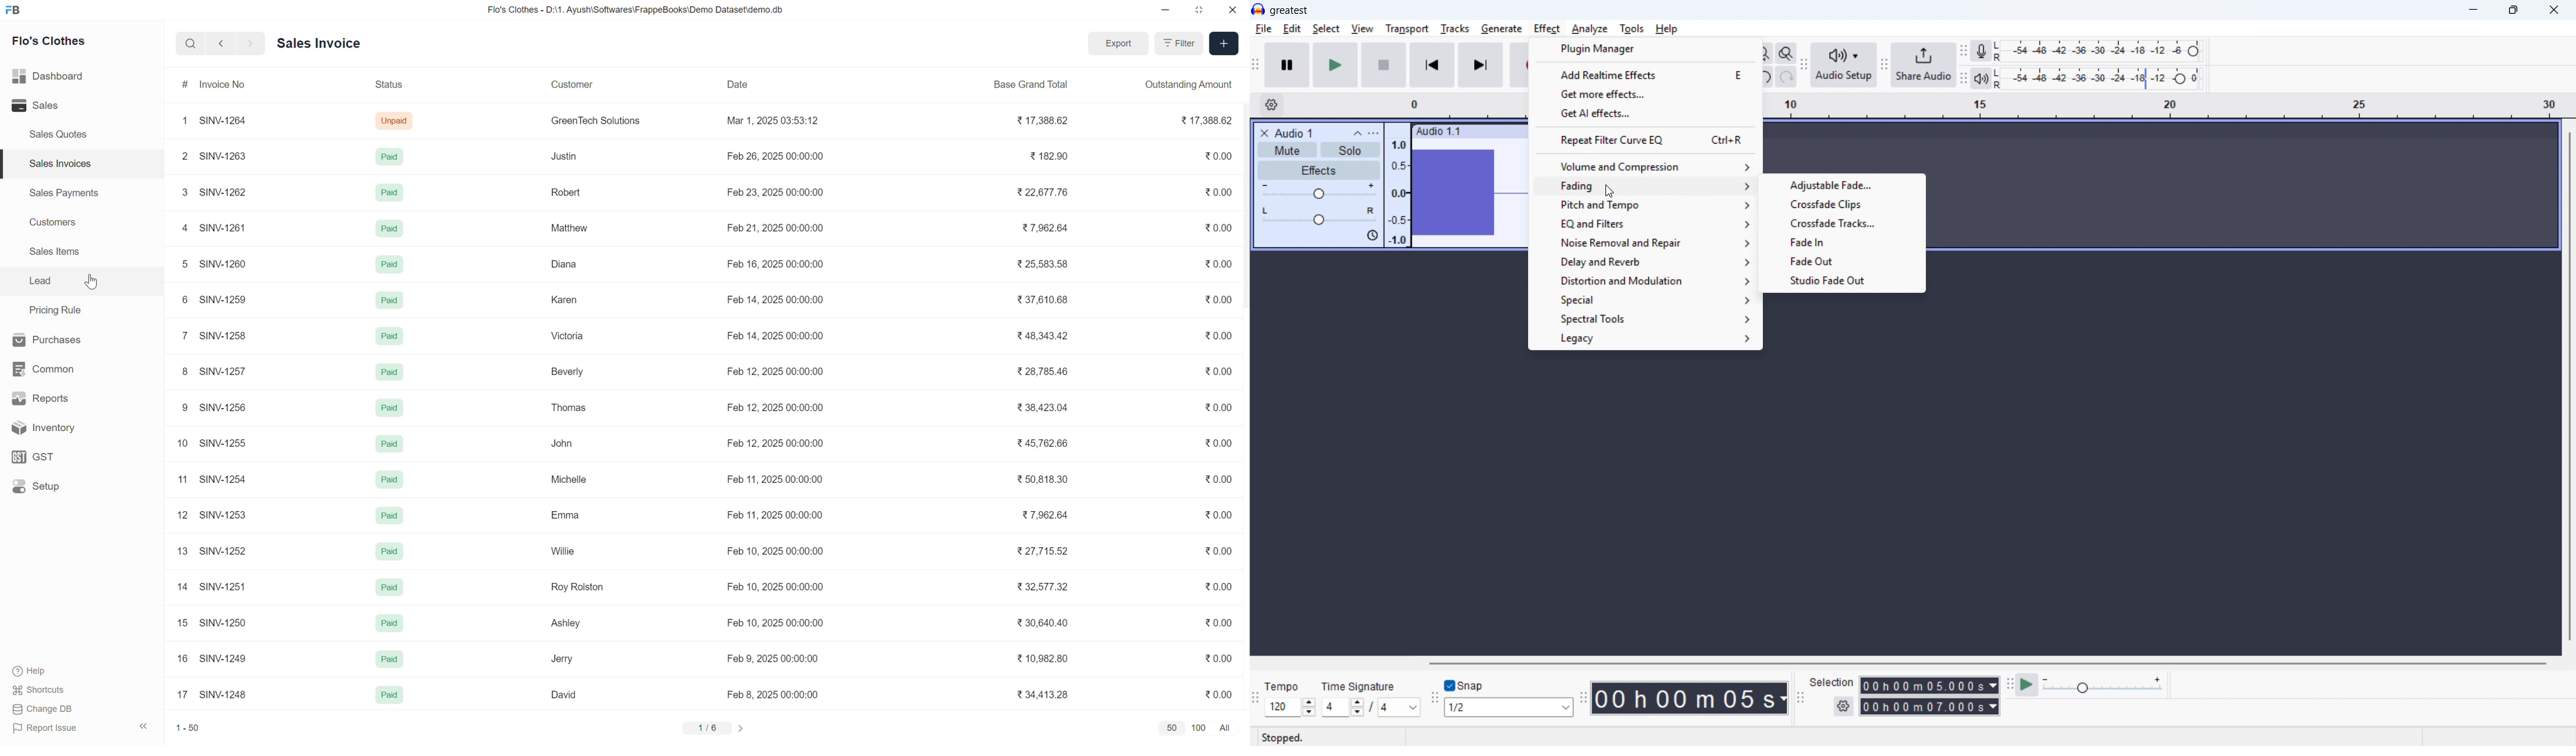 Image resolution: width=2576 pixels, height=756 pixels. Describe the element at coordinates (40, 689) in the screenshot. I see `$f Shortcuts` at that location.